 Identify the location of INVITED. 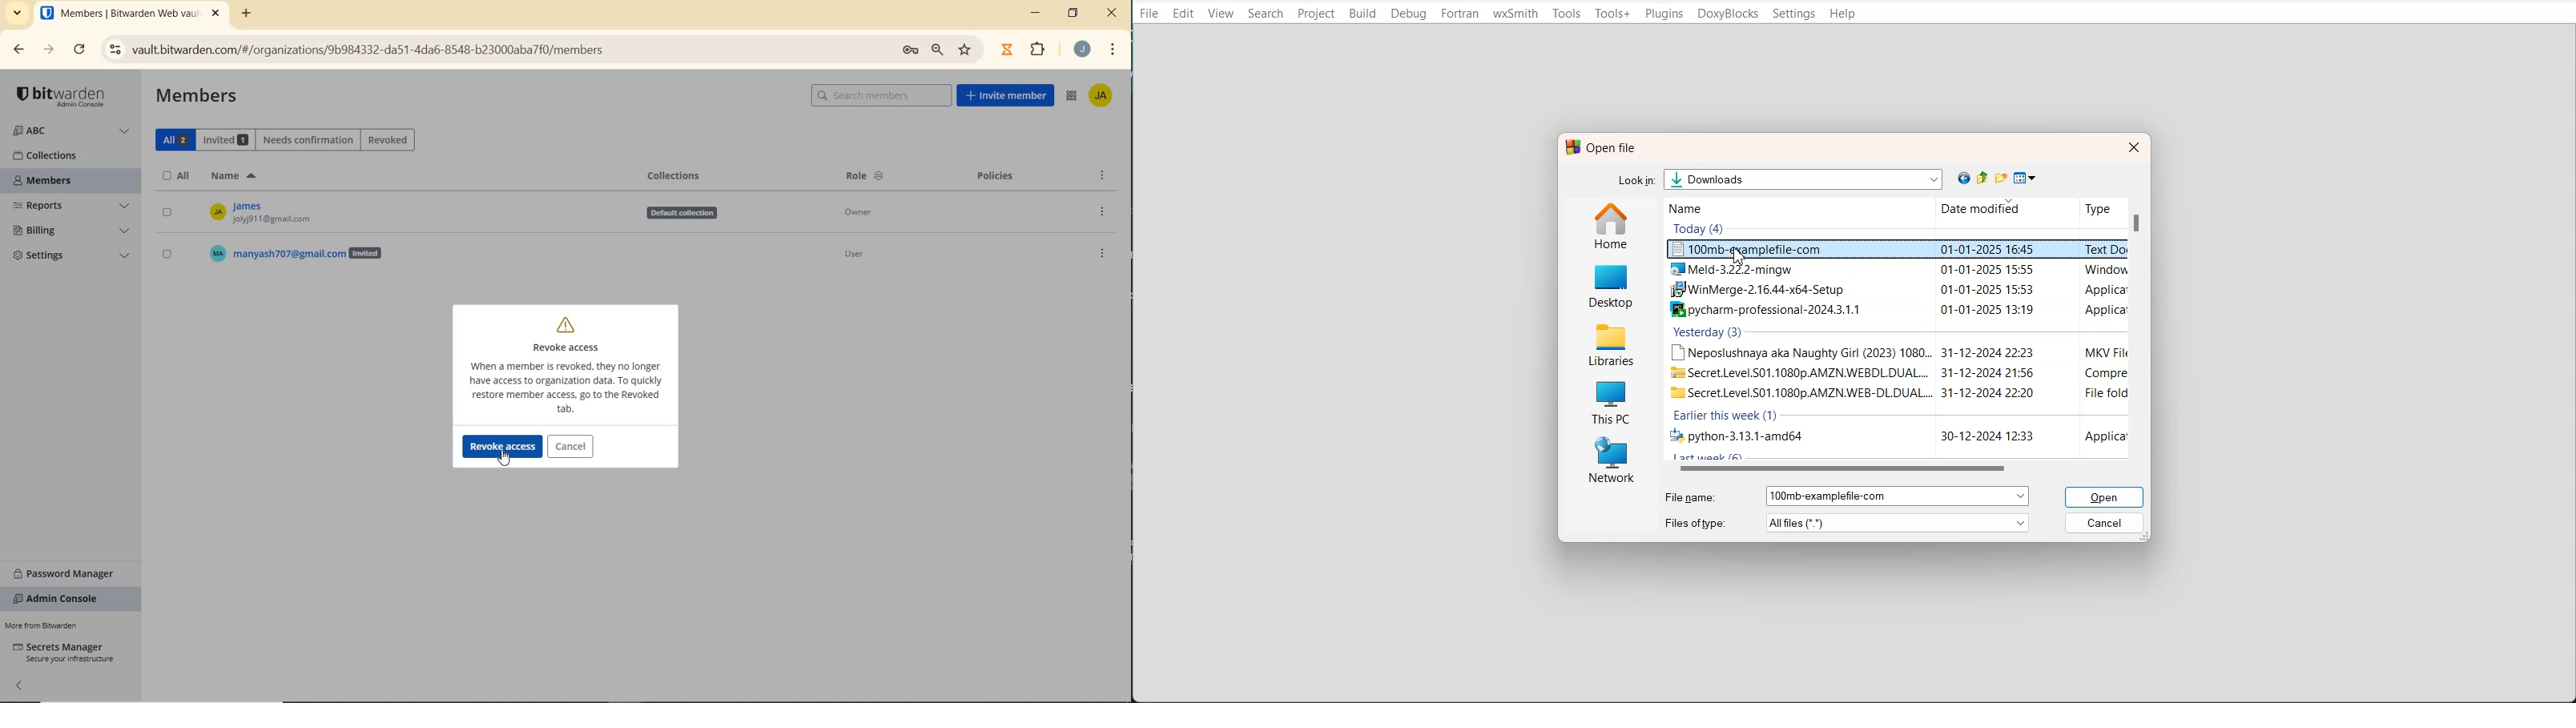
(228, 139).